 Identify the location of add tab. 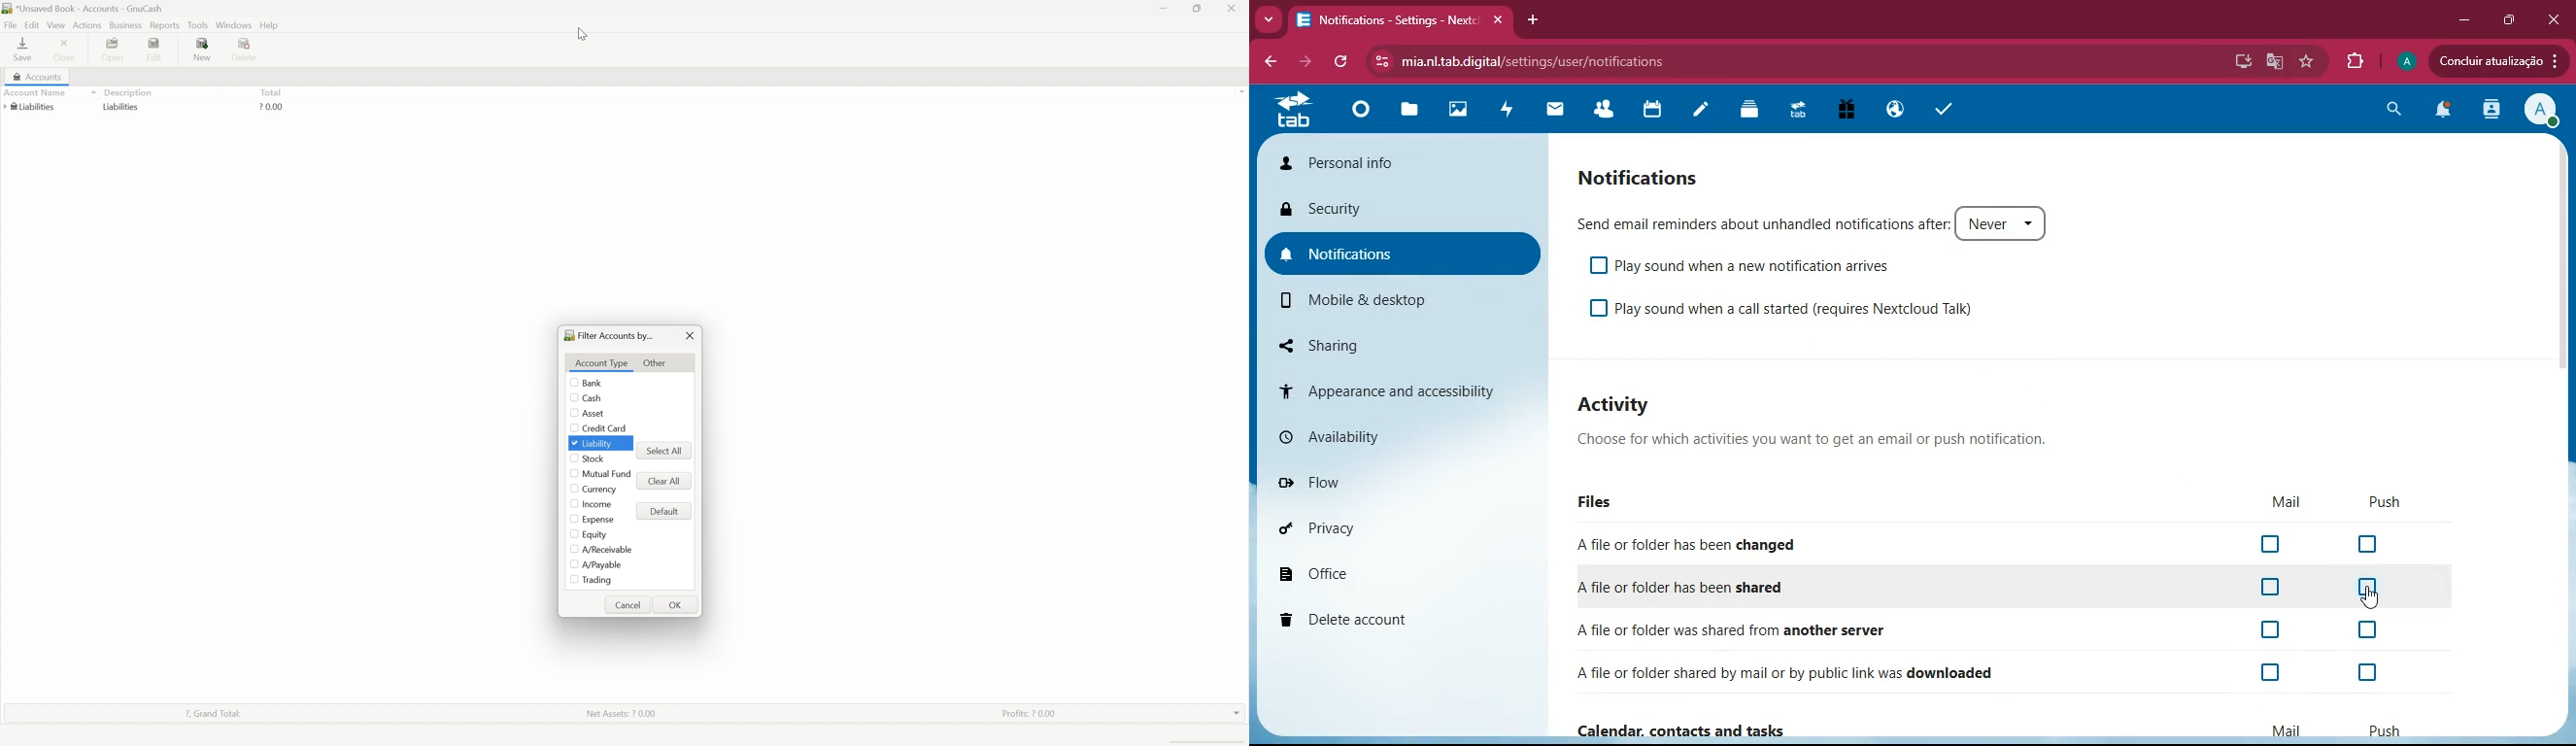
(1534, 17).